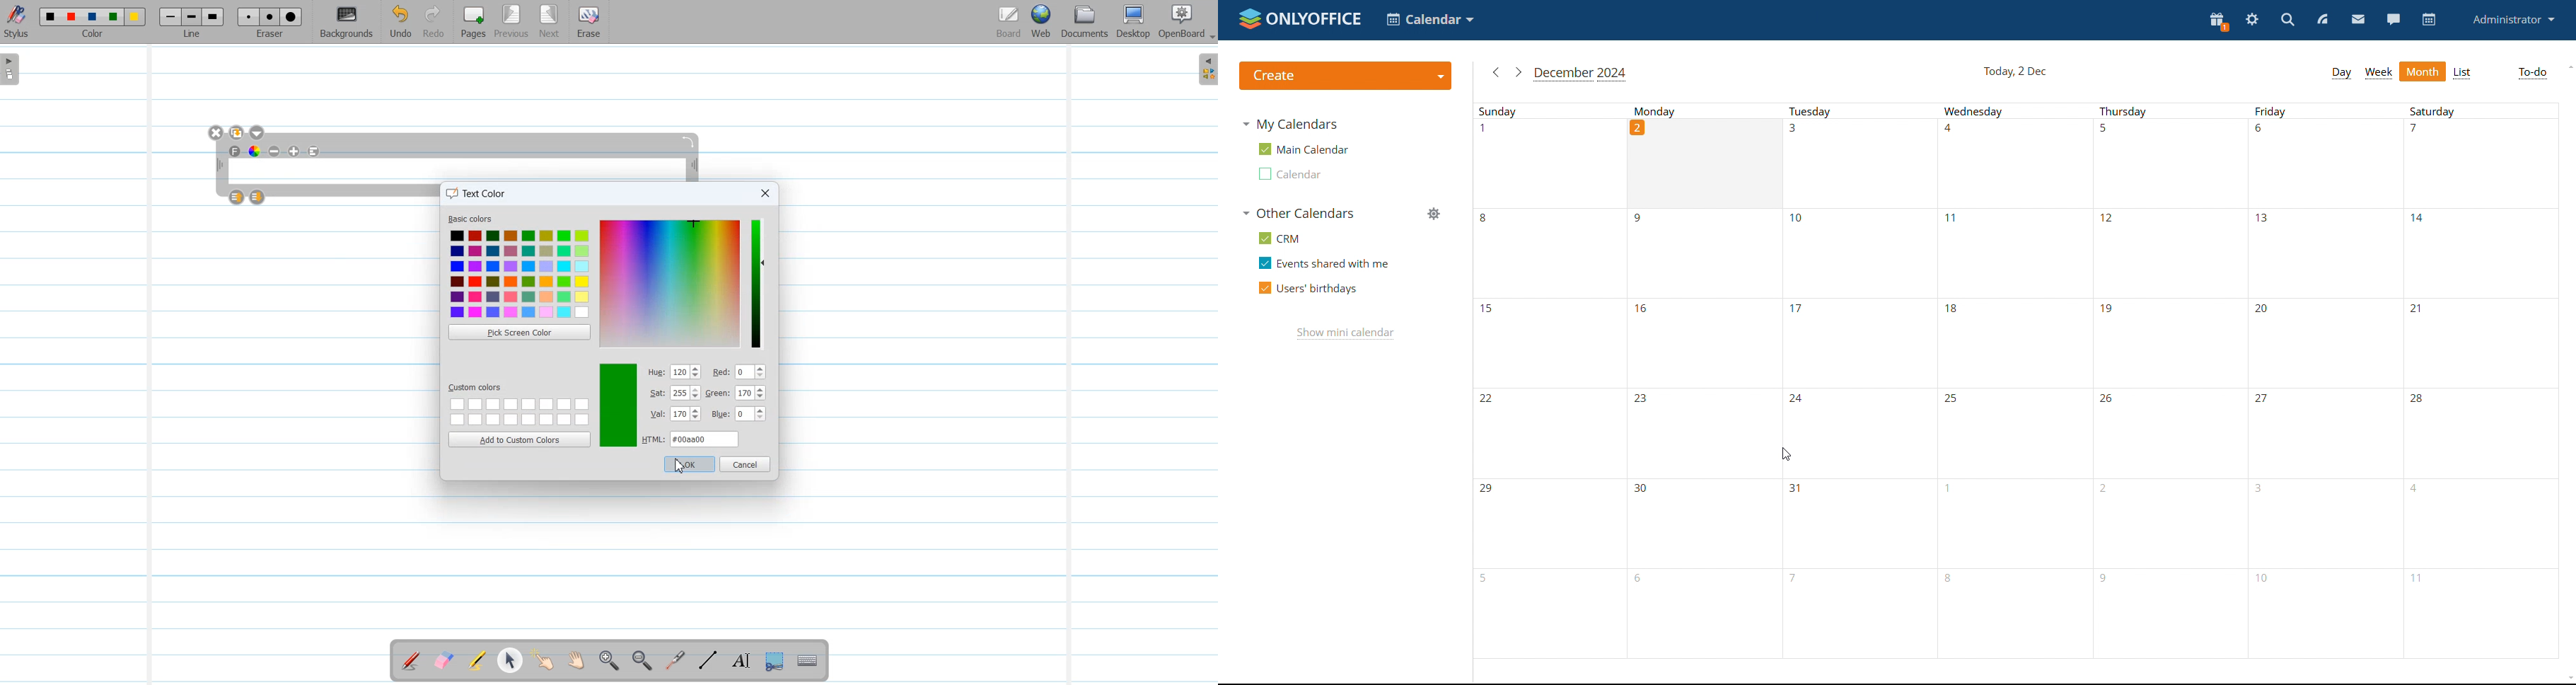  Describe the element at coordinates (2358, 21) in the screenshot. I see `mail` at that location.